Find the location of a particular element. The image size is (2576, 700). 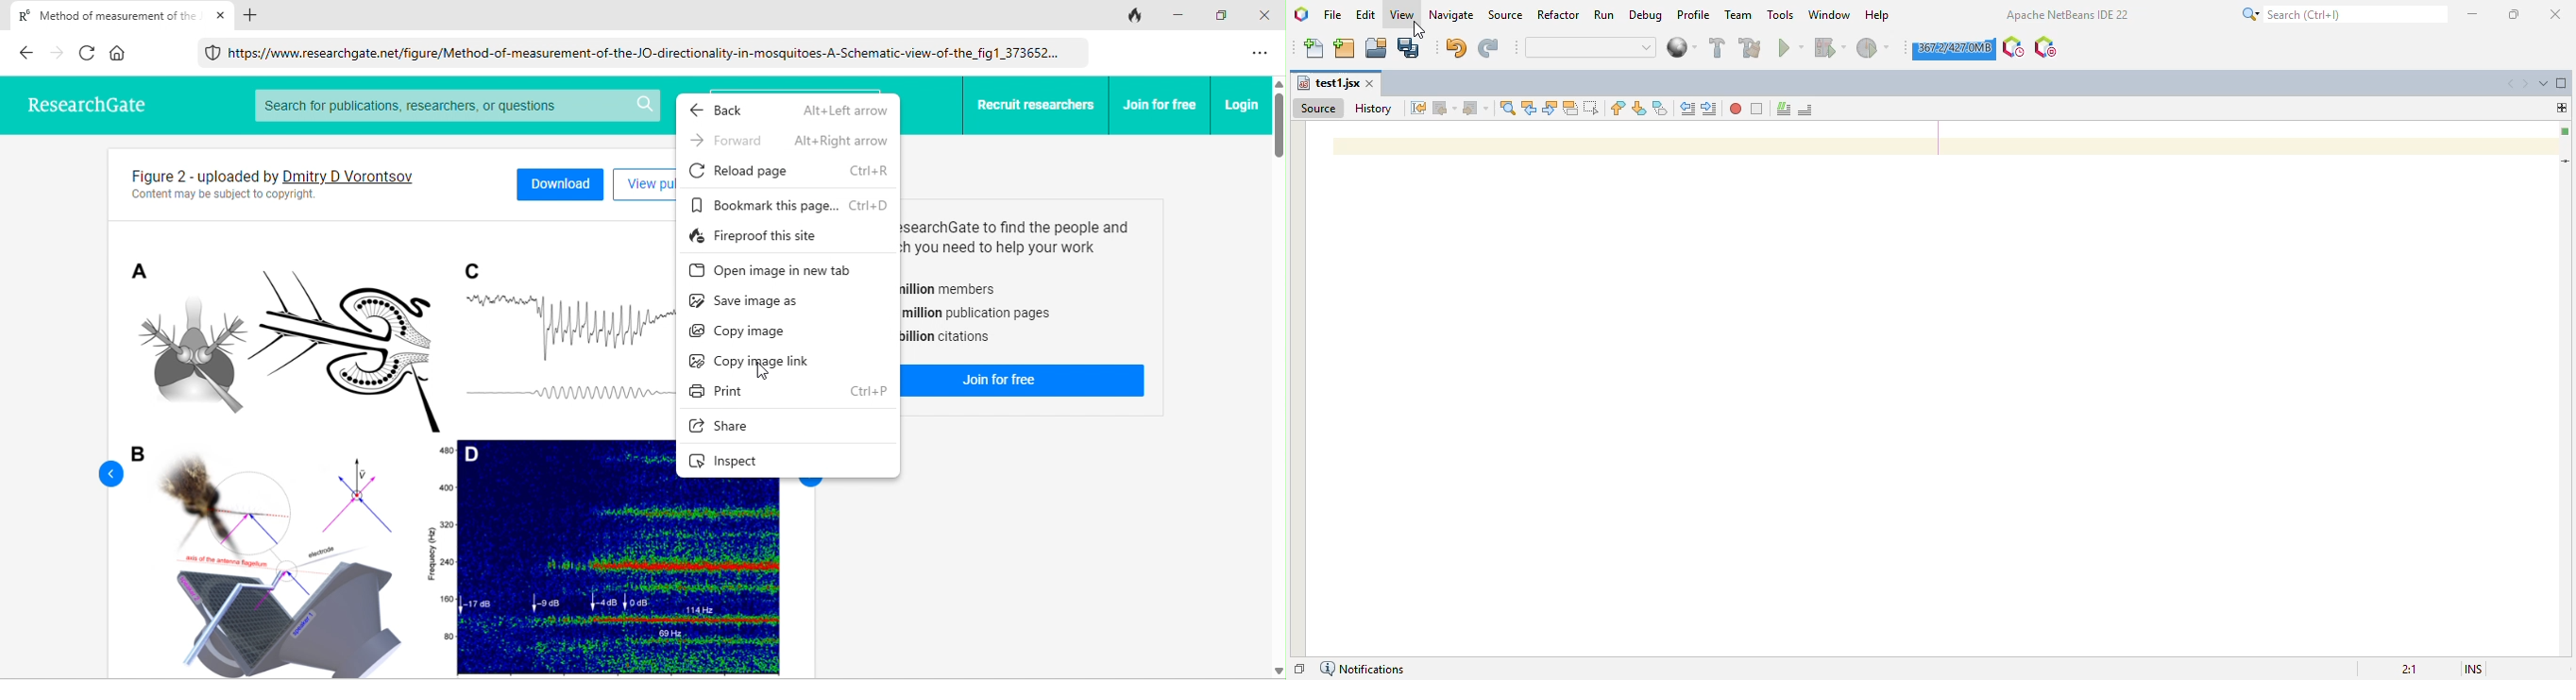

forward is located at coordinates (1475, 108).